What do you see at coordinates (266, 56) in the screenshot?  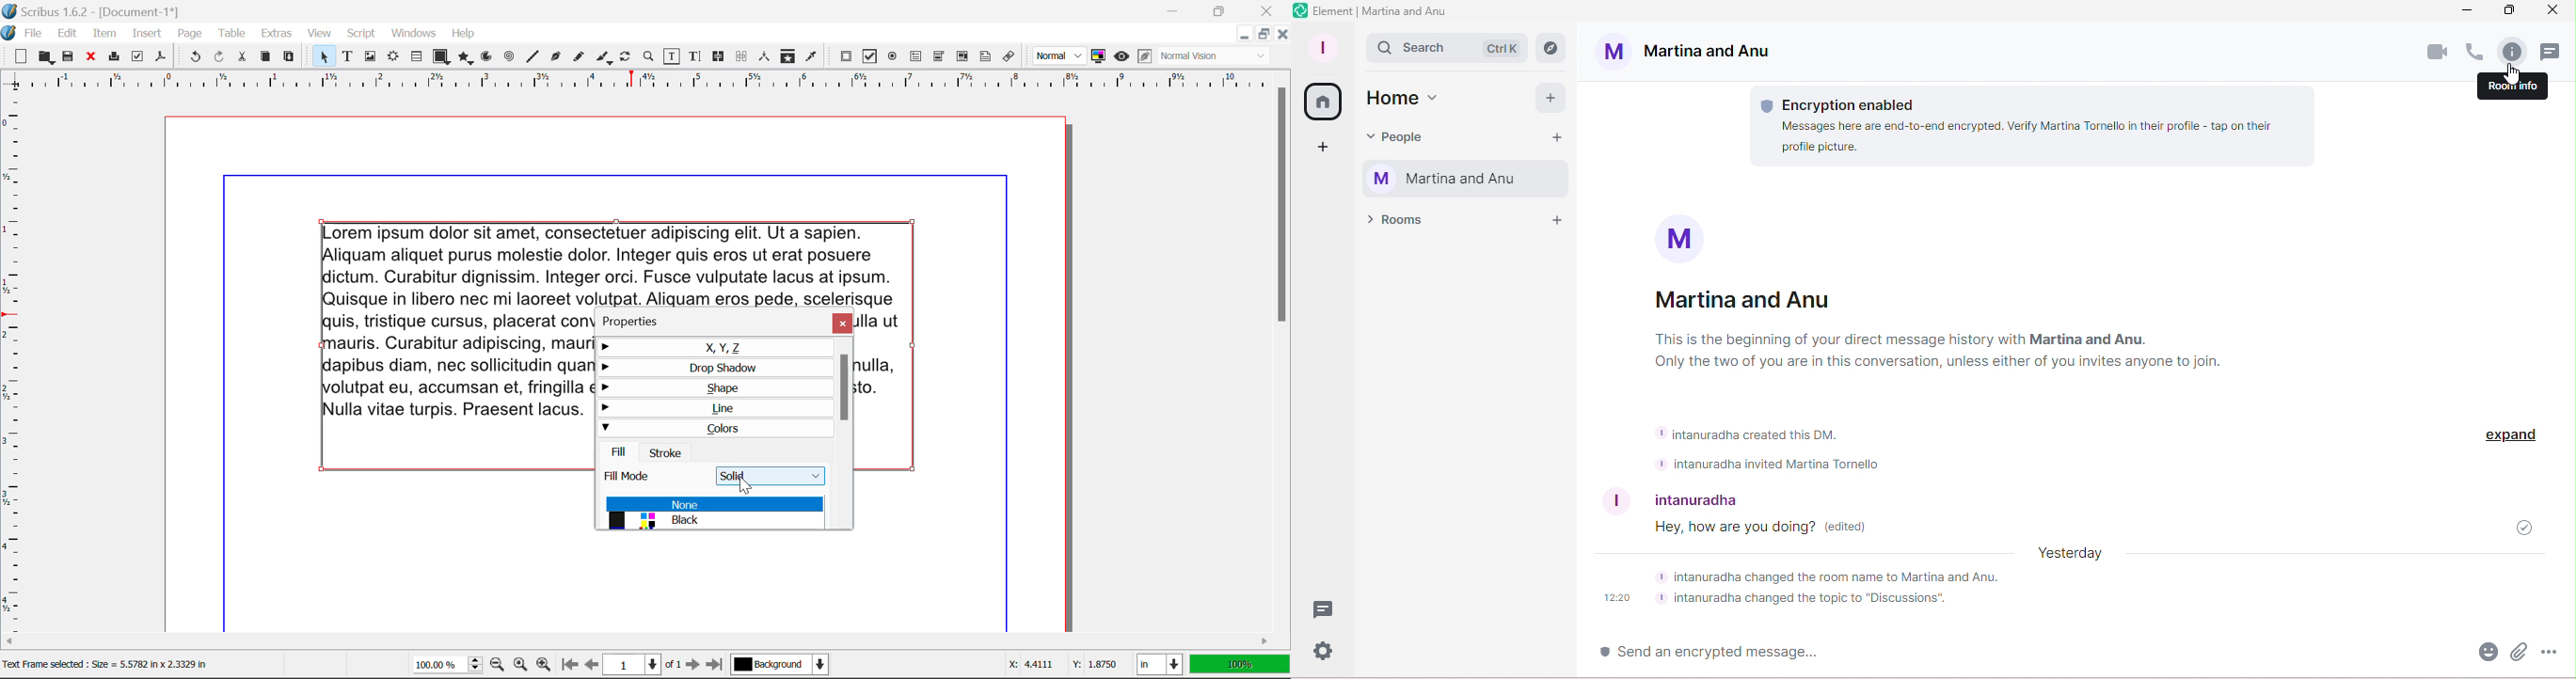 I see `Copy` at bounding box center [266, 56].